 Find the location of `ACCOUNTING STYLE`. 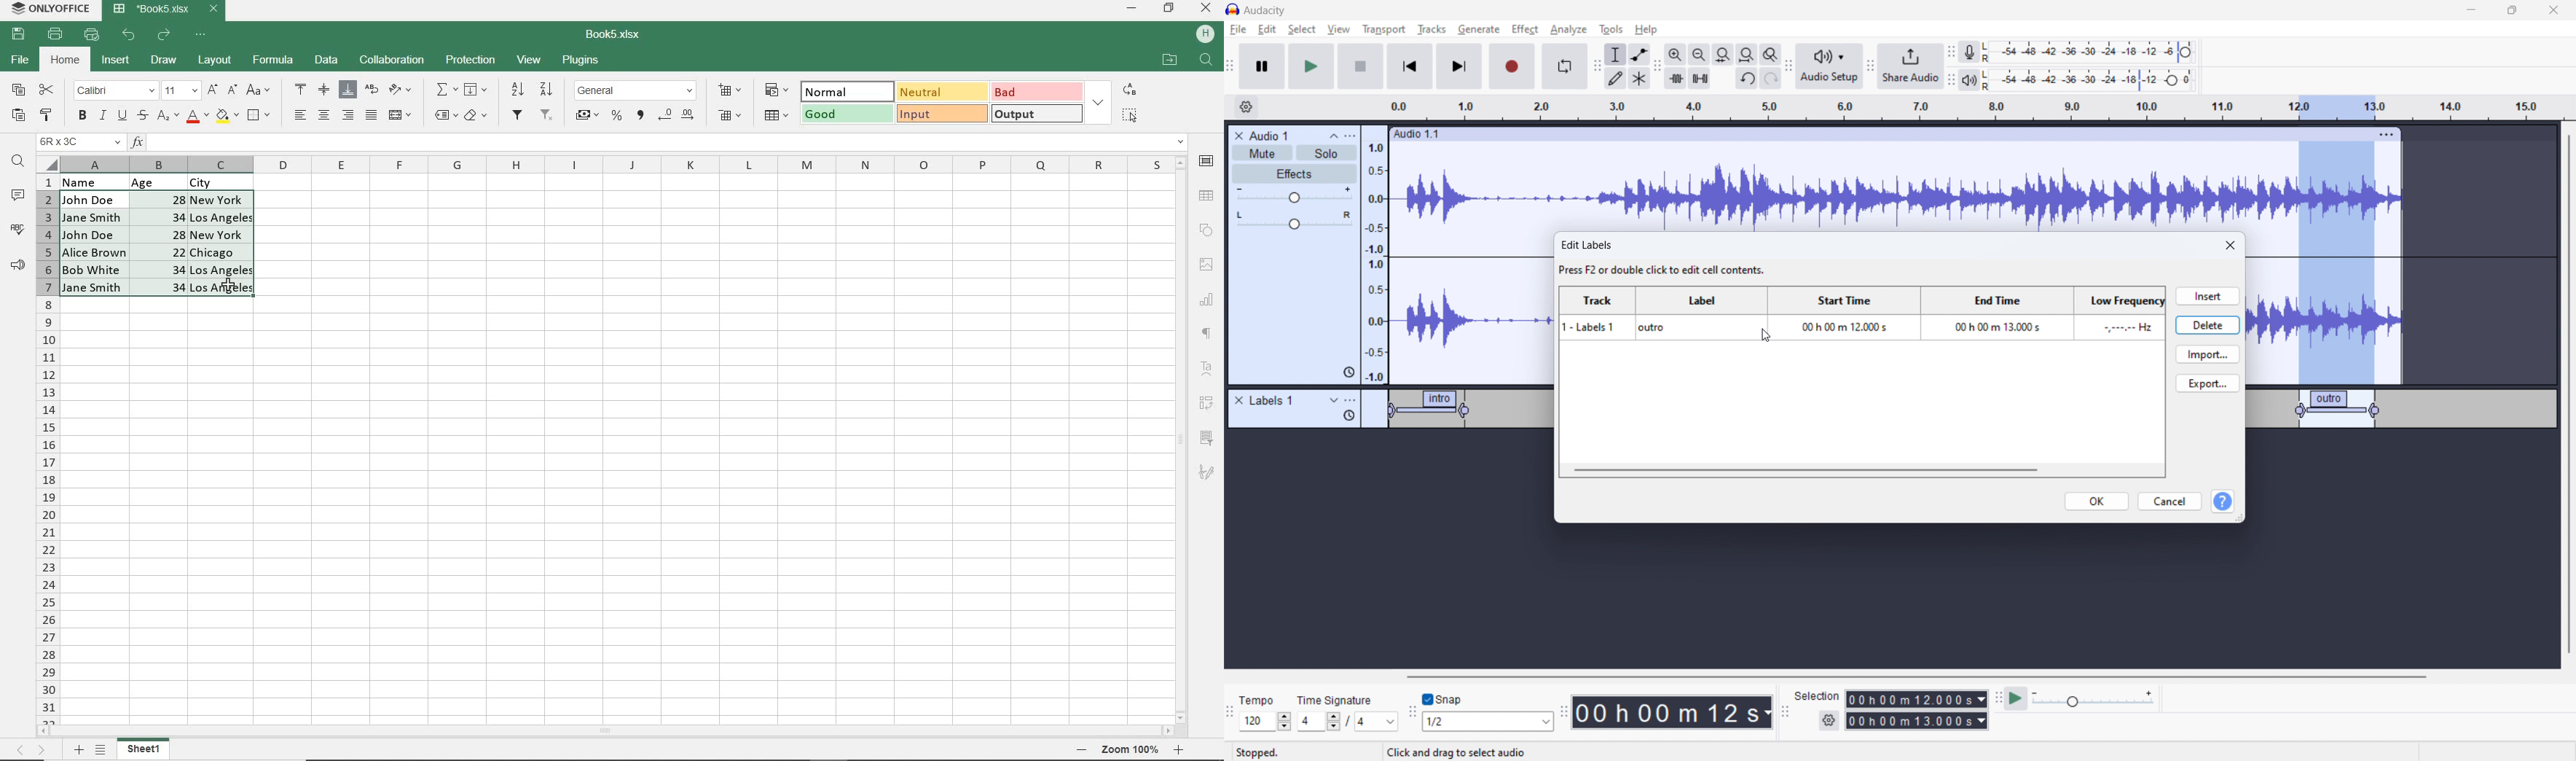

ACCOUNTING STYLE is located at coordinates (586, 117).